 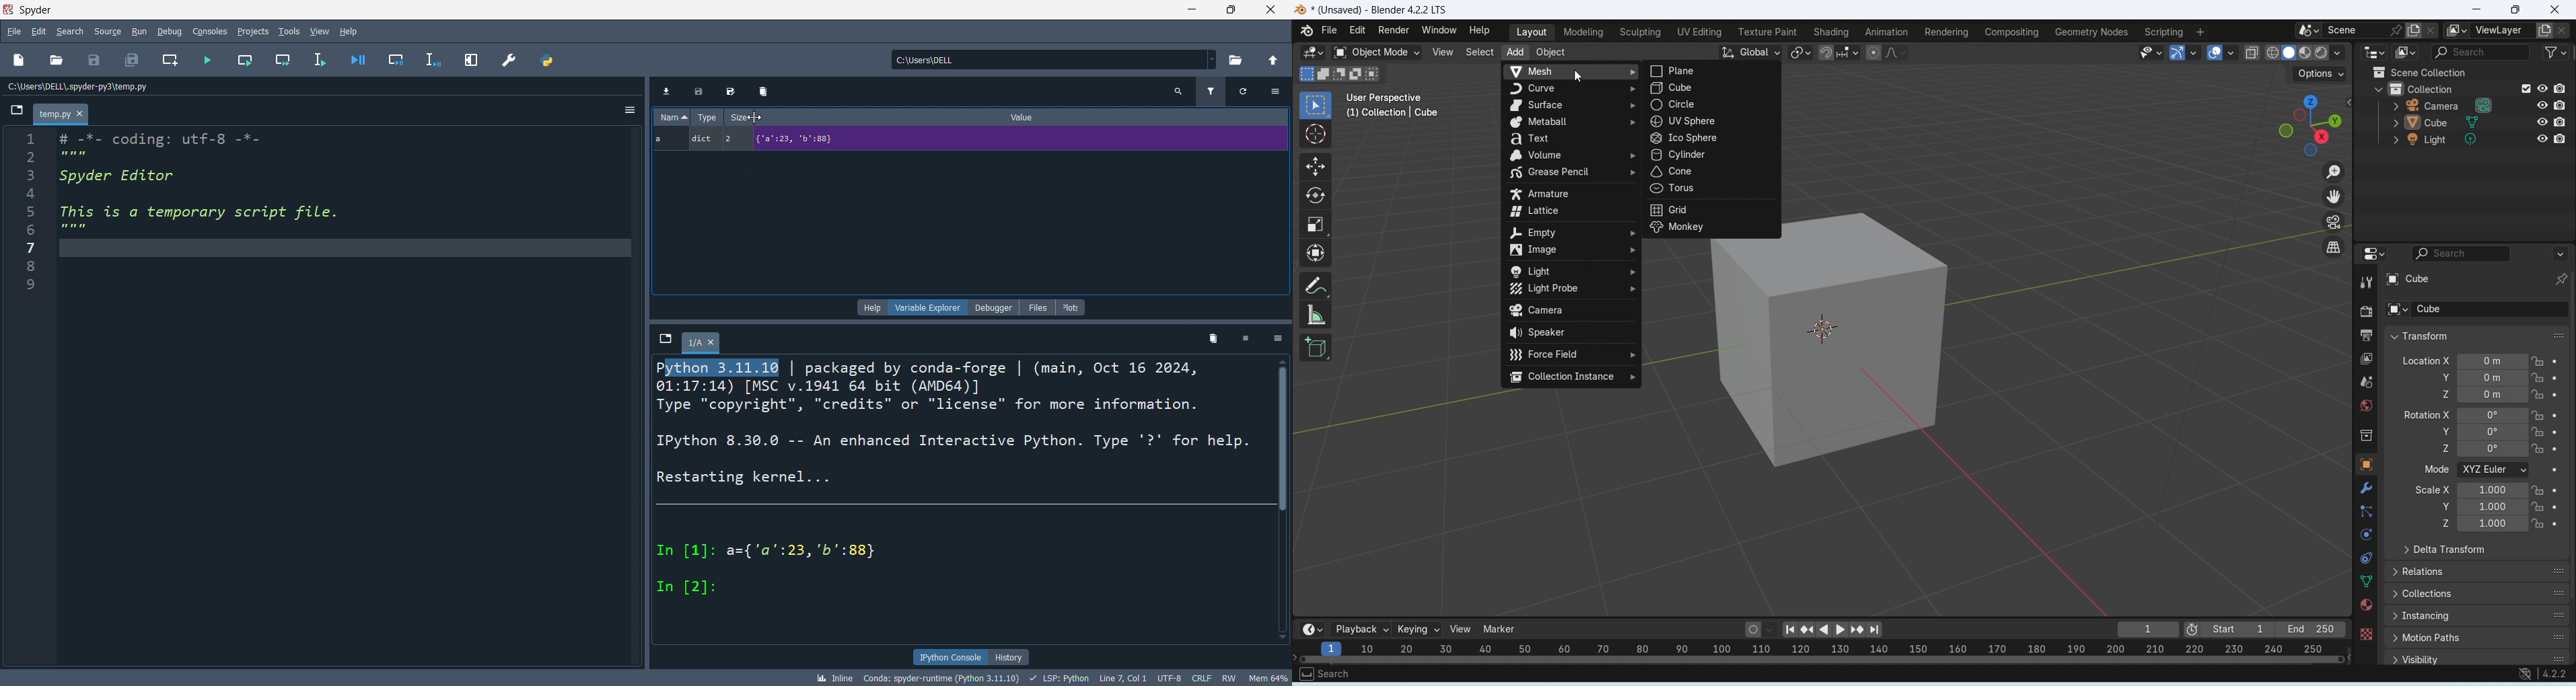 I want to click on browse tabs, so click(x=662, y=338).